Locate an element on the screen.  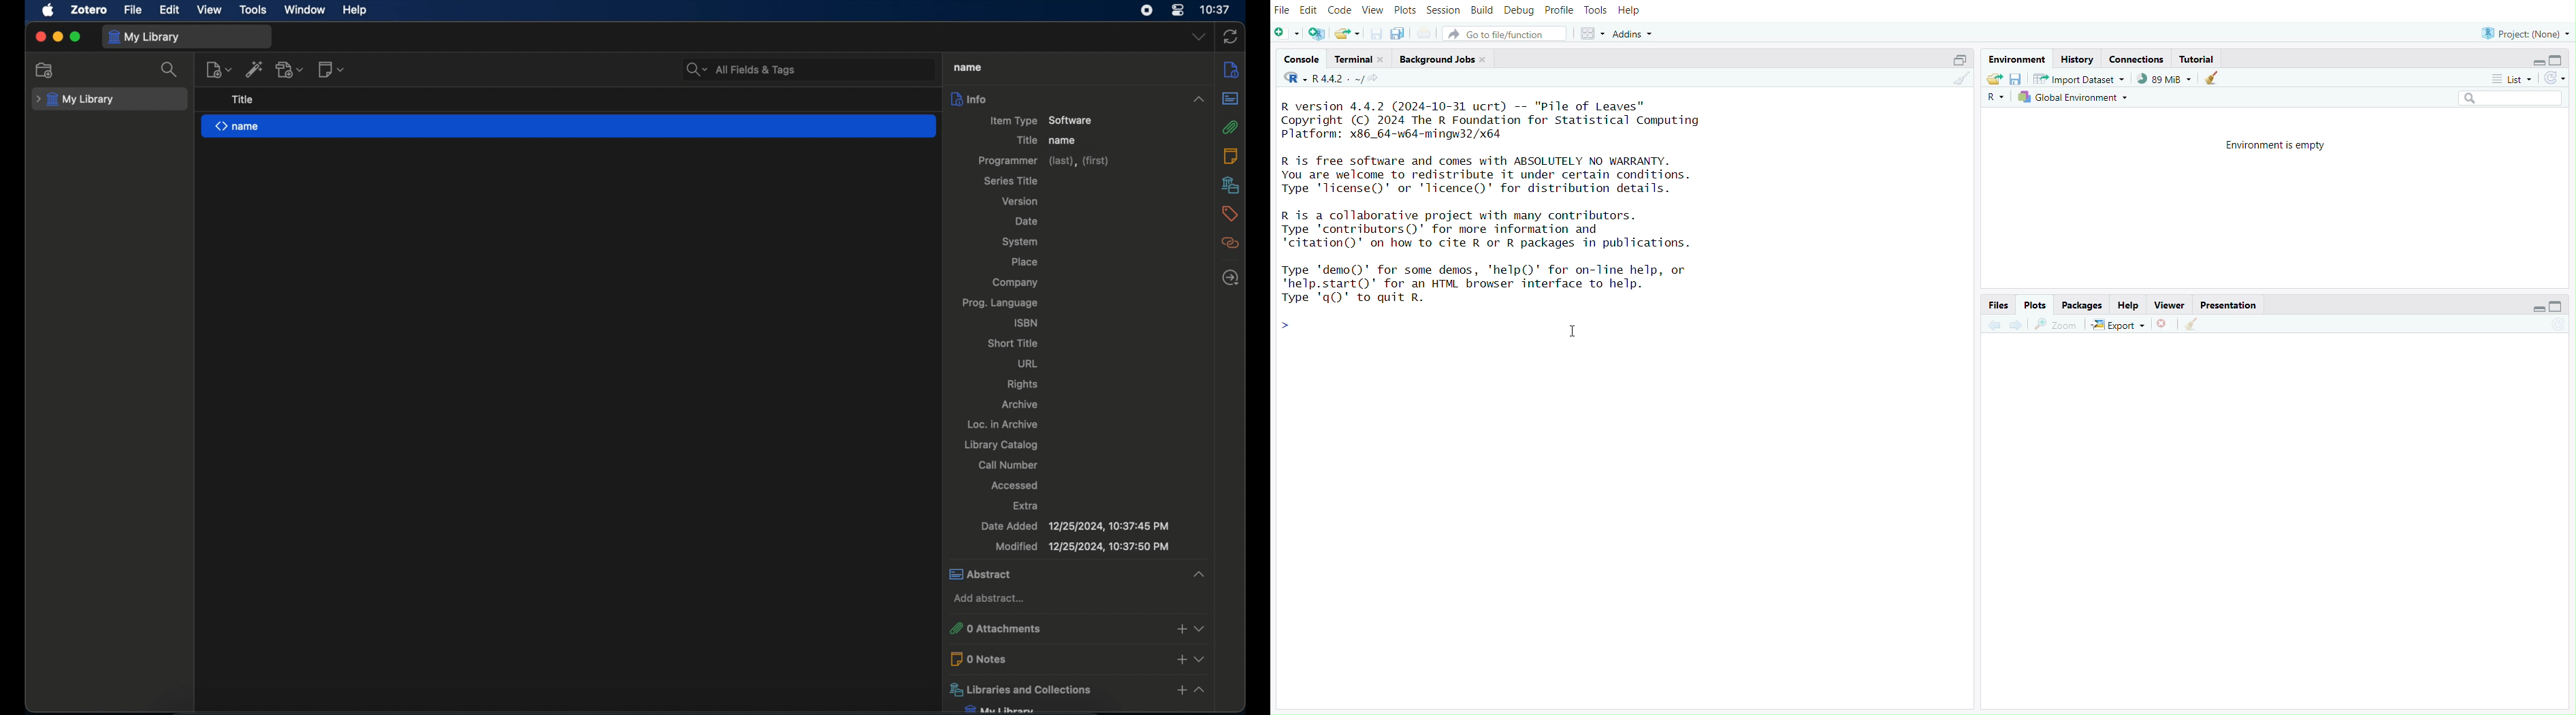
89kib used by R session (Source: Windows System) is located at coordinates (2166, 78).